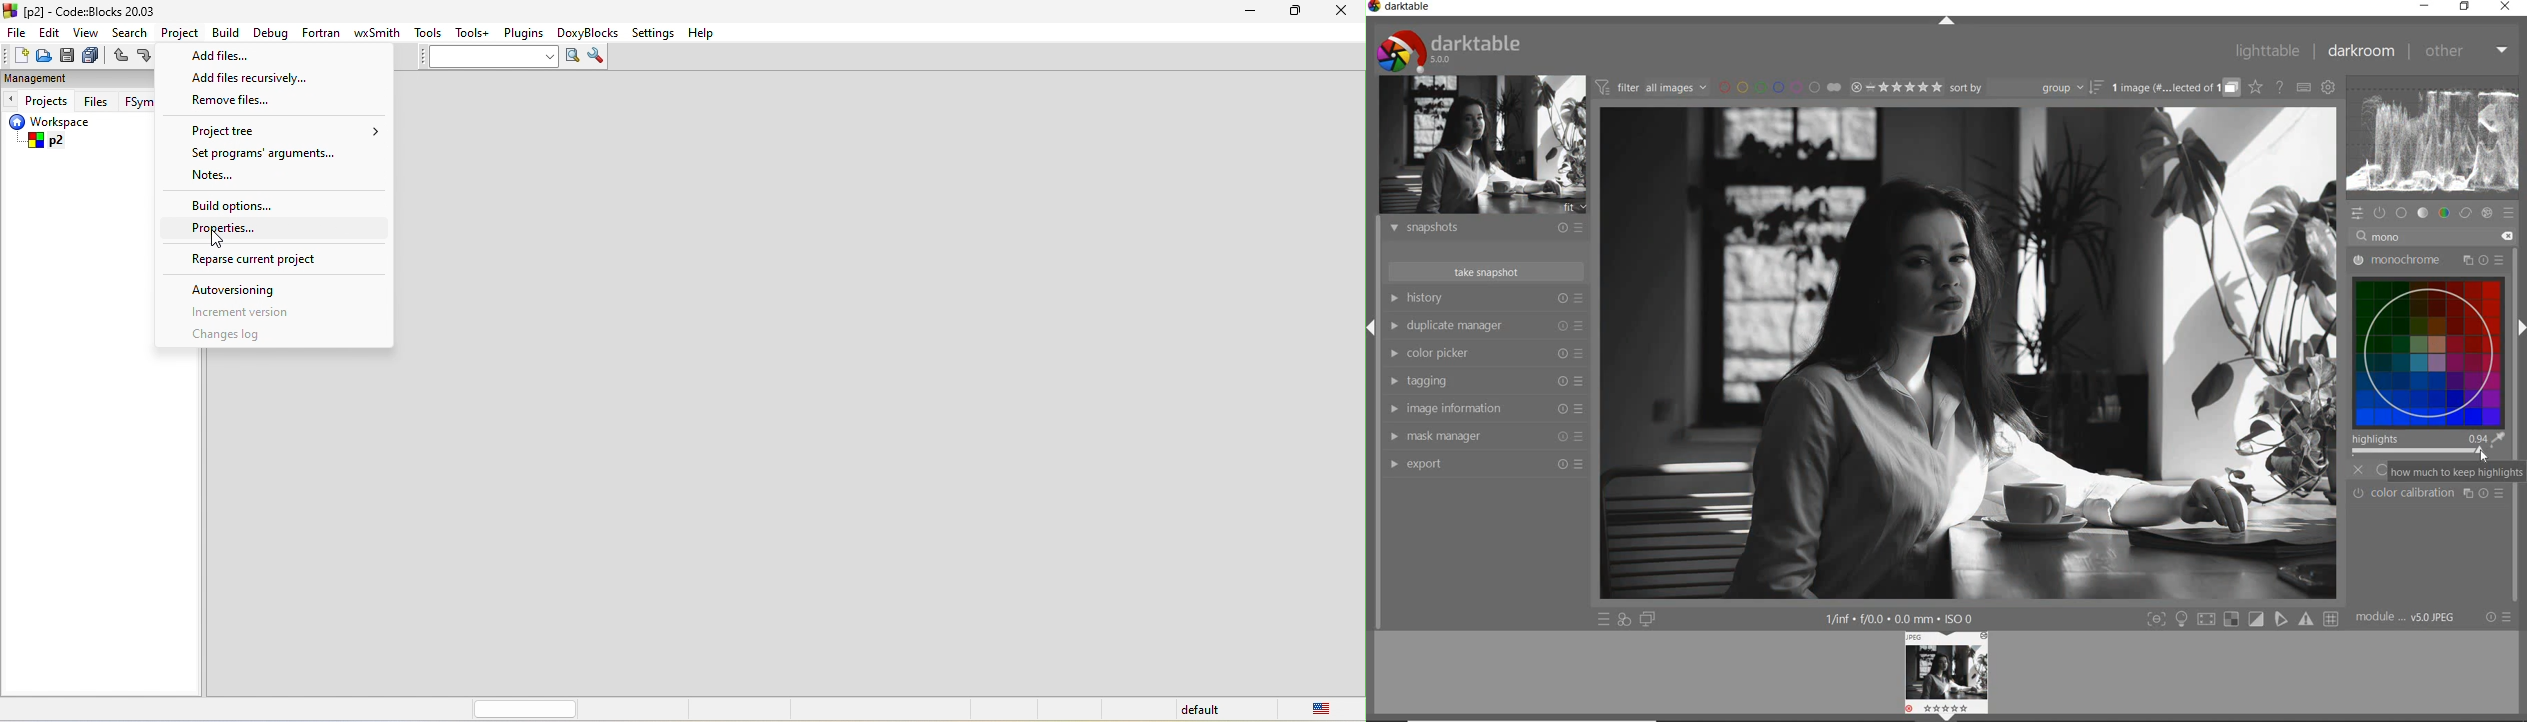 The image size is (2548, 728). I want to click on build options, so click(252, 207).